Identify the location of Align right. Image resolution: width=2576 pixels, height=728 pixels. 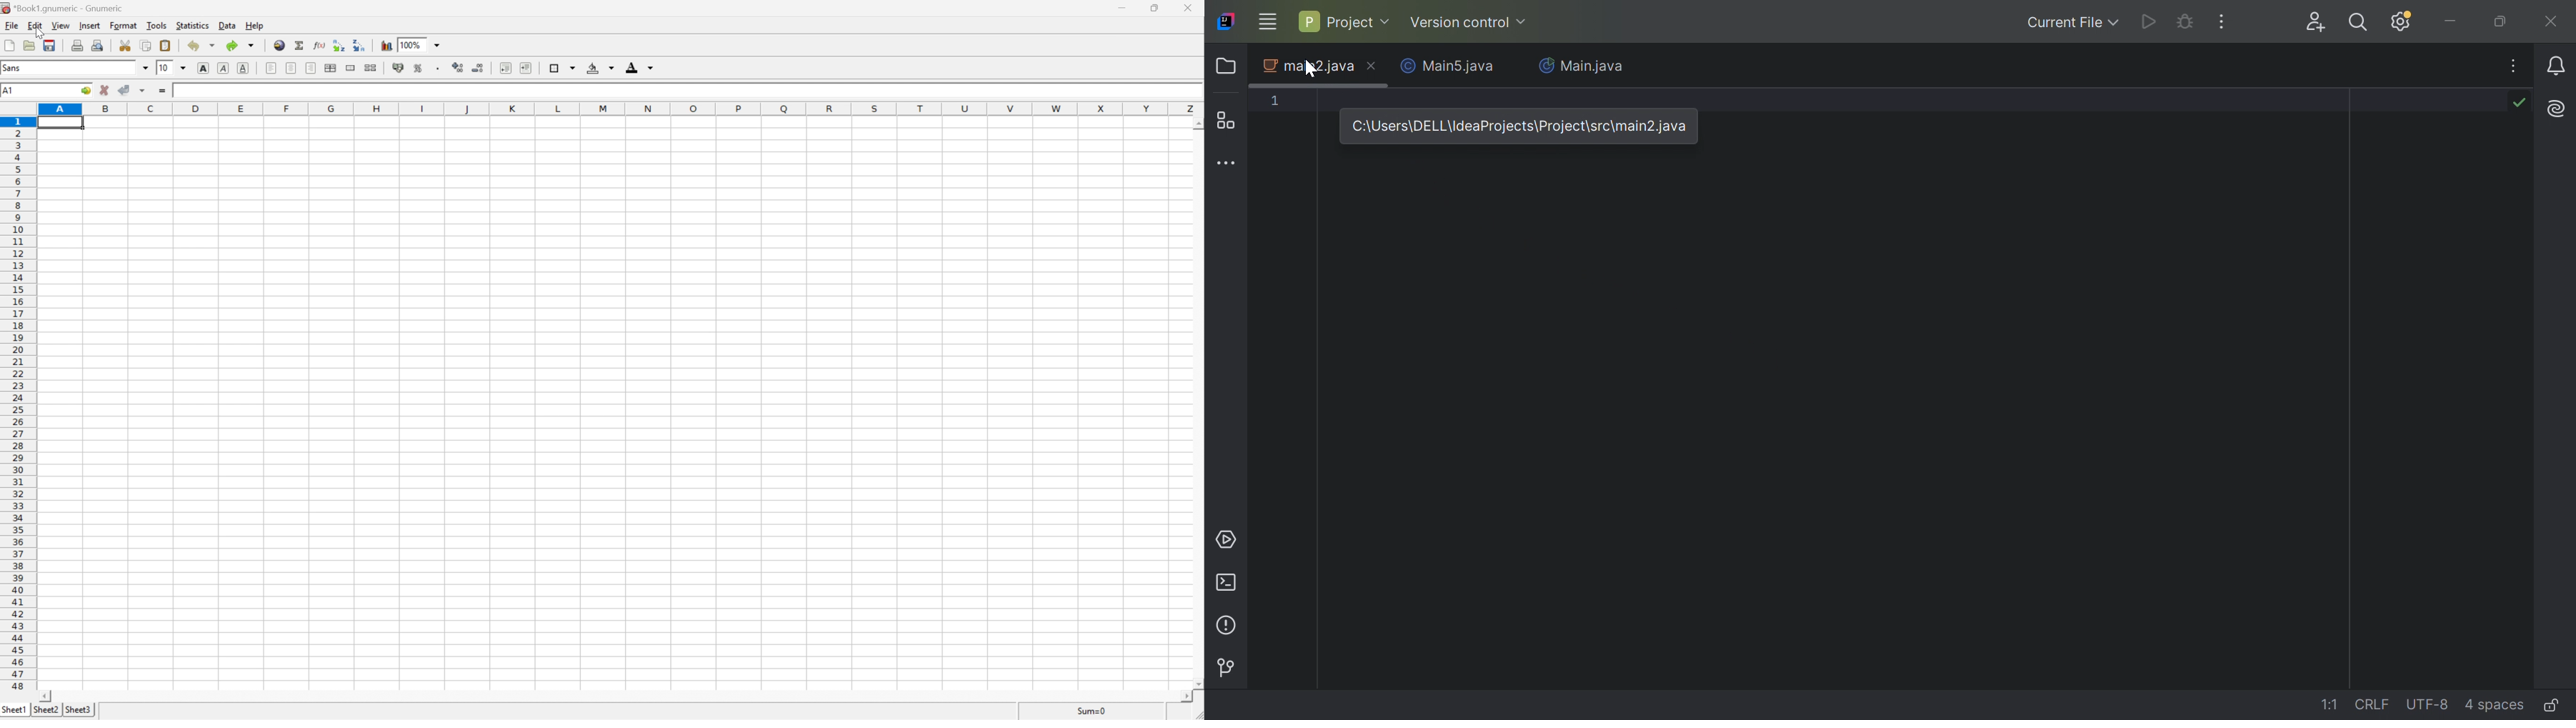
(311, 68).